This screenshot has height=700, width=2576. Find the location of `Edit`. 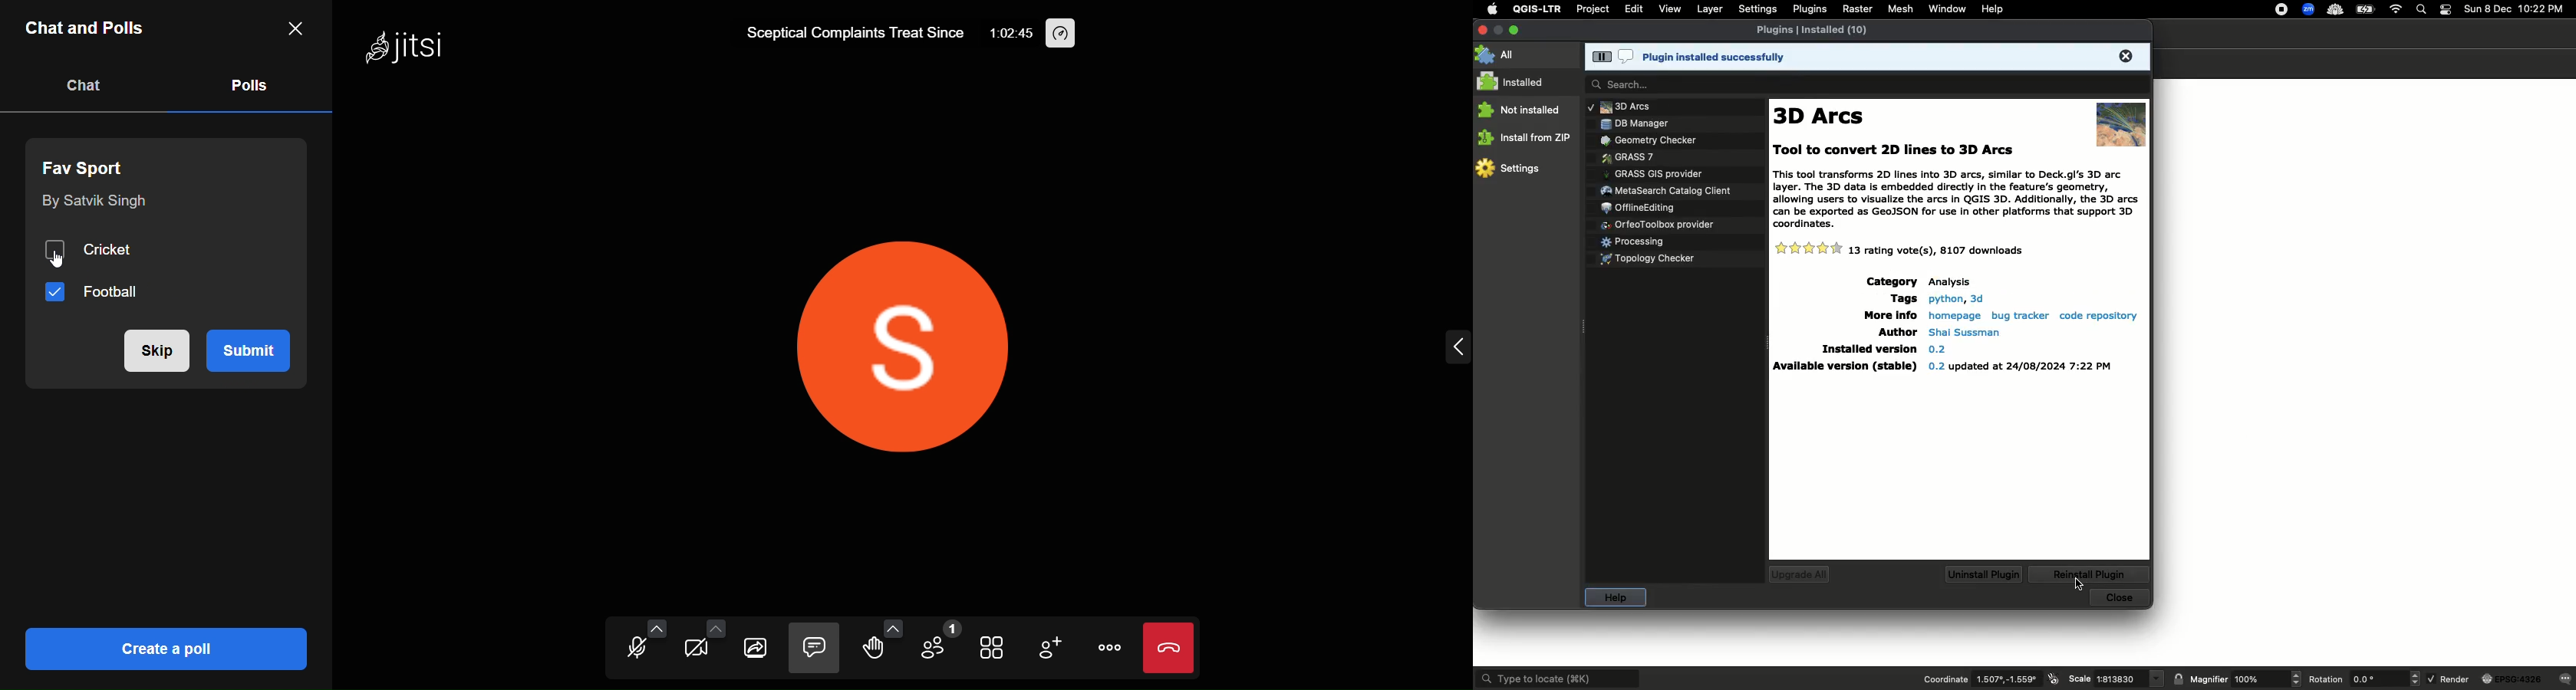

Edit is located at coordinates (1635, 8).